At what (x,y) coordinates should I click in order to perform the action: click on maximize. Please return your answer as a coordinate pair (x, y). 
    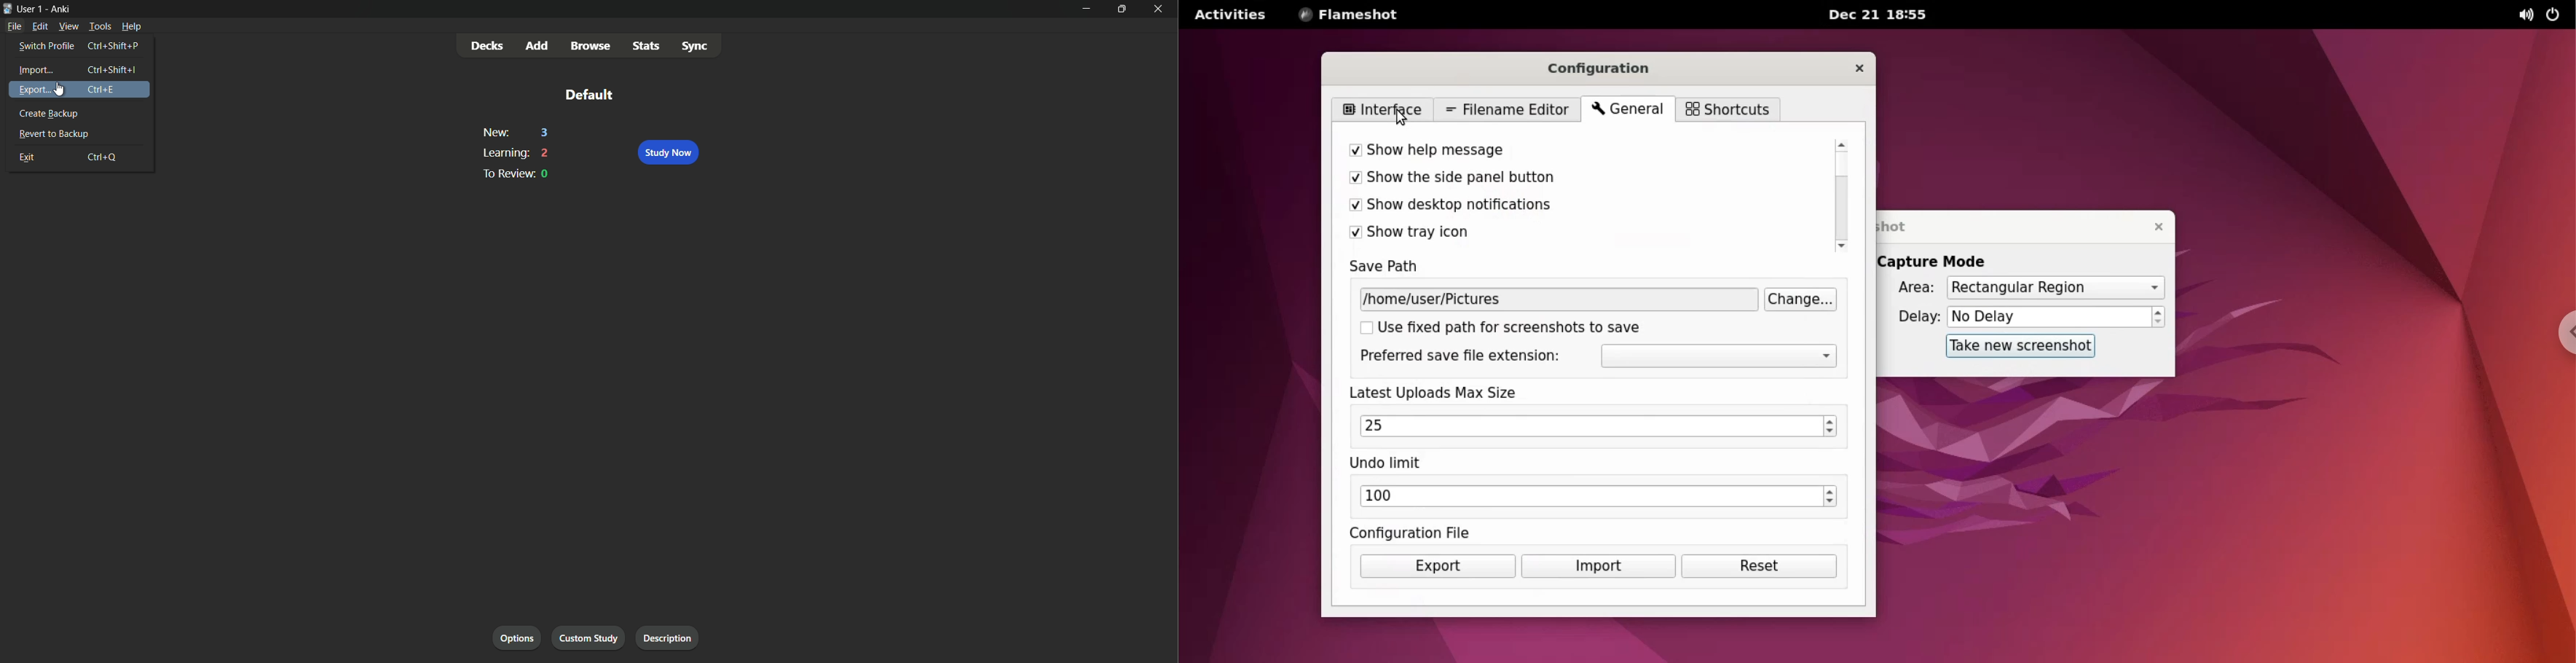
    Looking at the image, I should click on (1122, 8).